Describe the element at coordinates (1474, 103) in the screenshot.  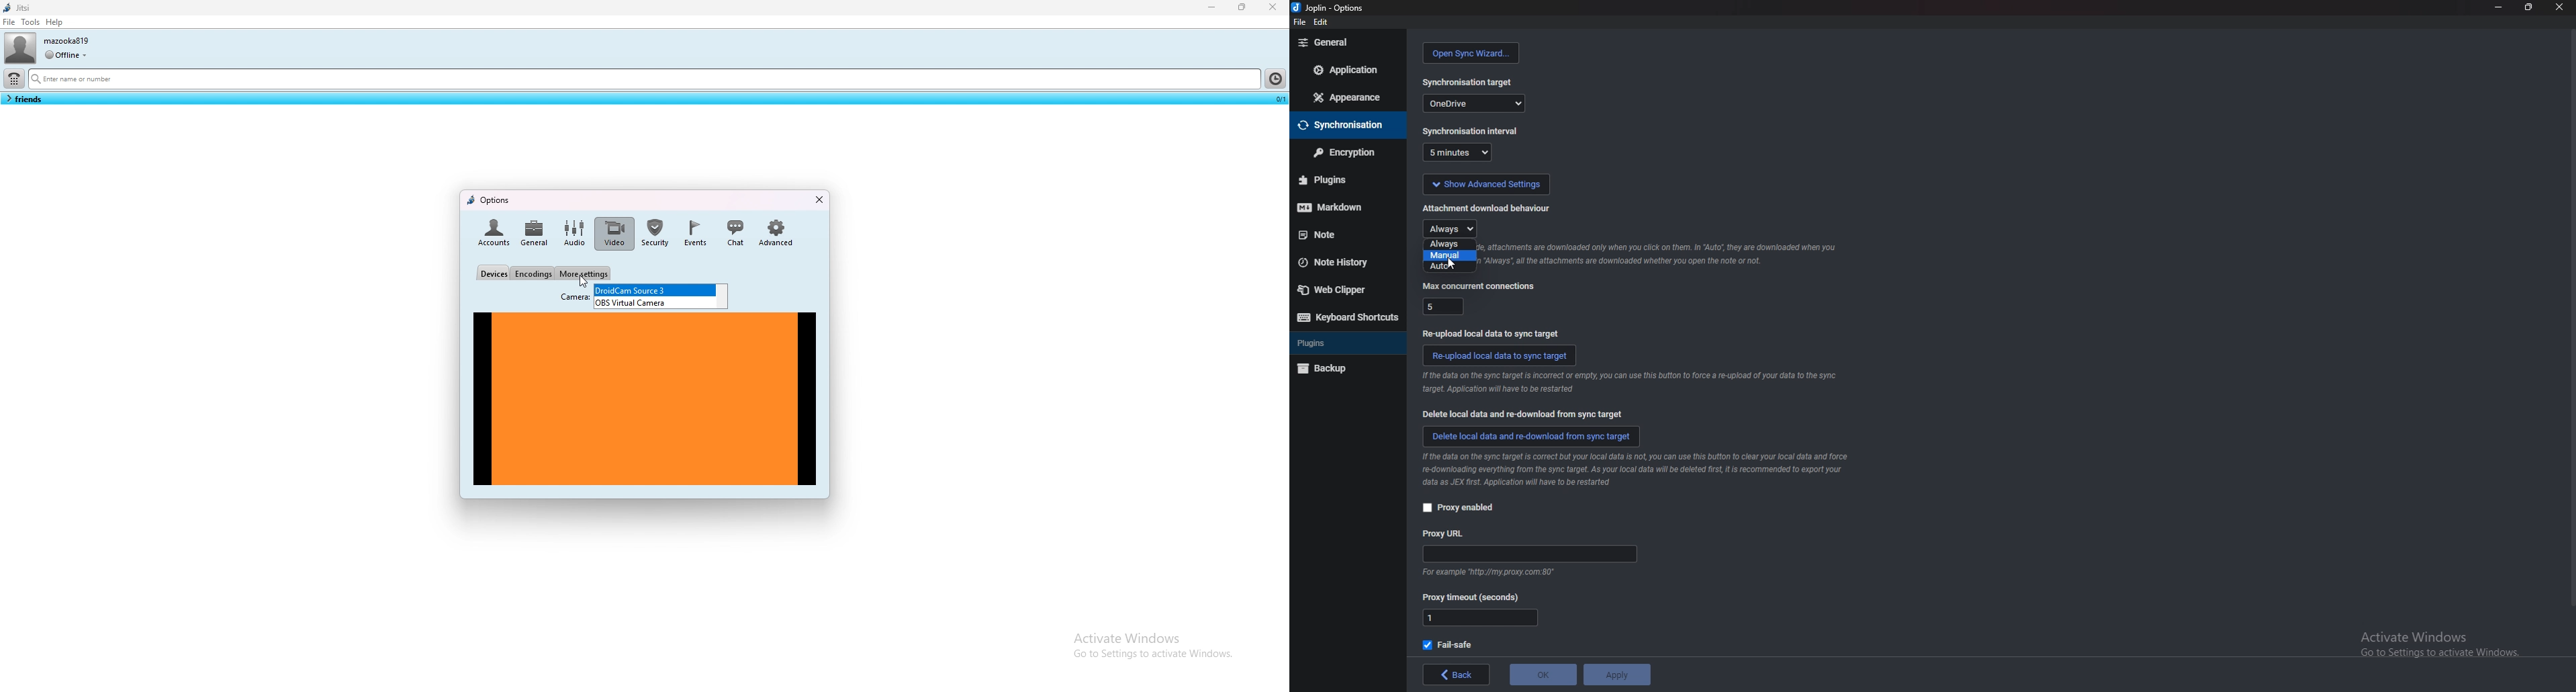
I see `one drive` at that location.